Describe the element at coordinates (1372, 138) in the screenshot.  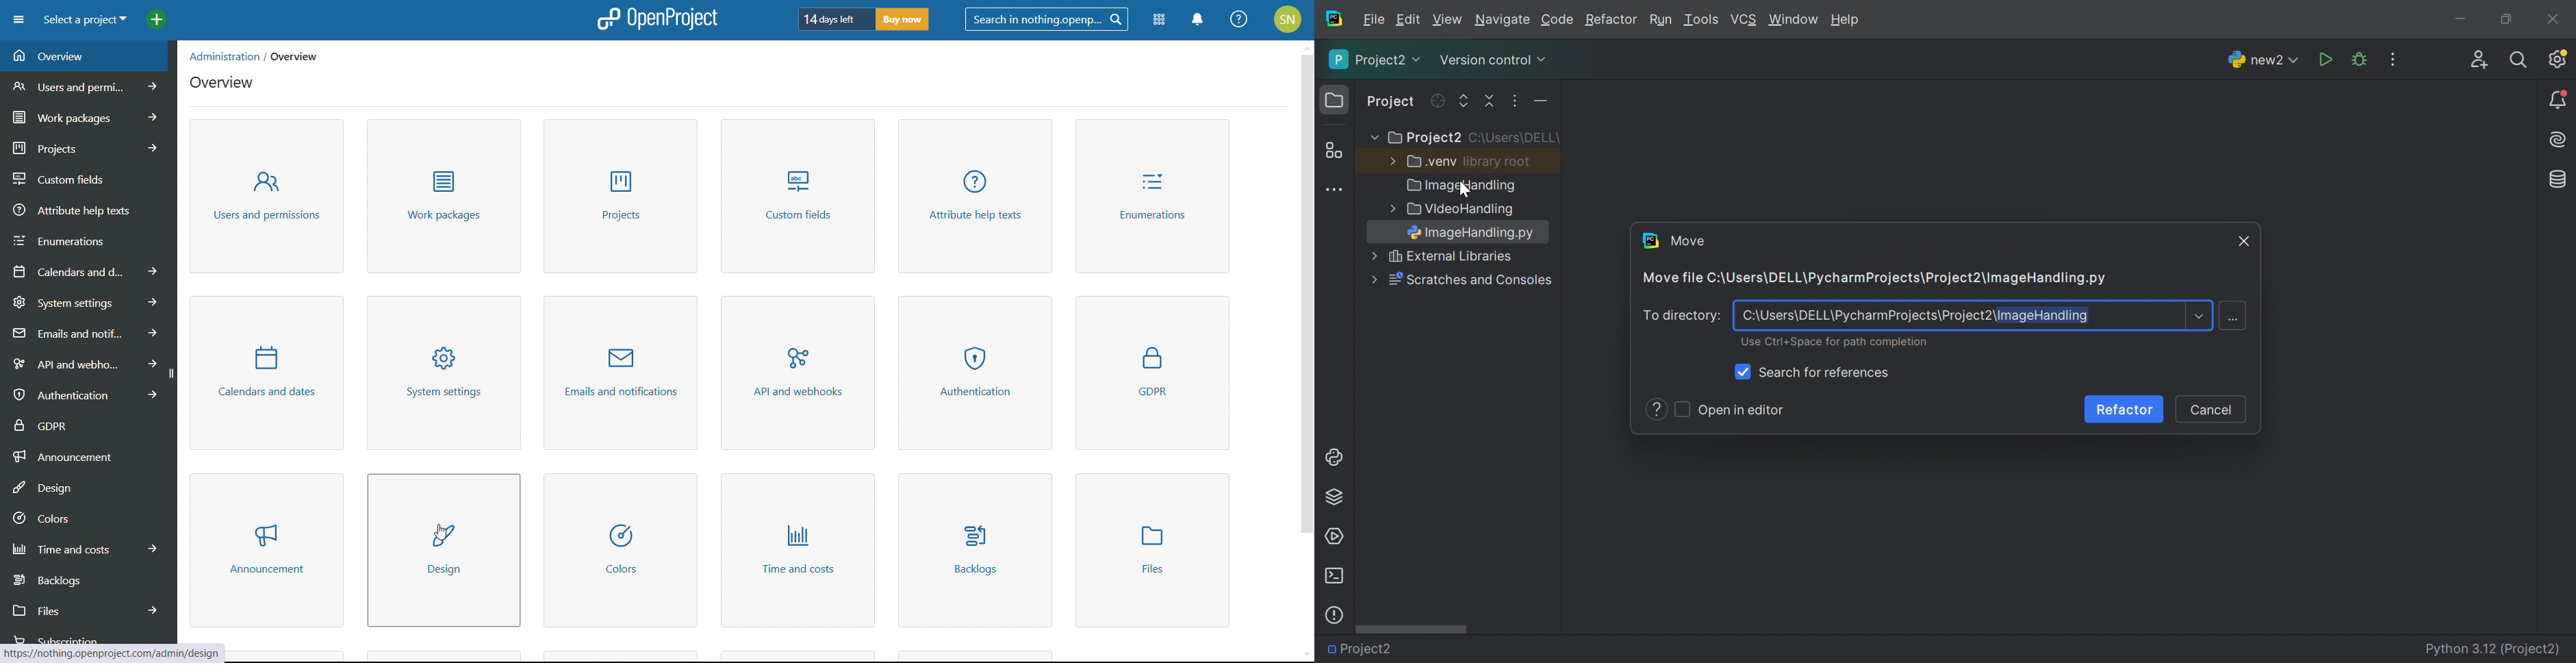
I see `More` at that location.